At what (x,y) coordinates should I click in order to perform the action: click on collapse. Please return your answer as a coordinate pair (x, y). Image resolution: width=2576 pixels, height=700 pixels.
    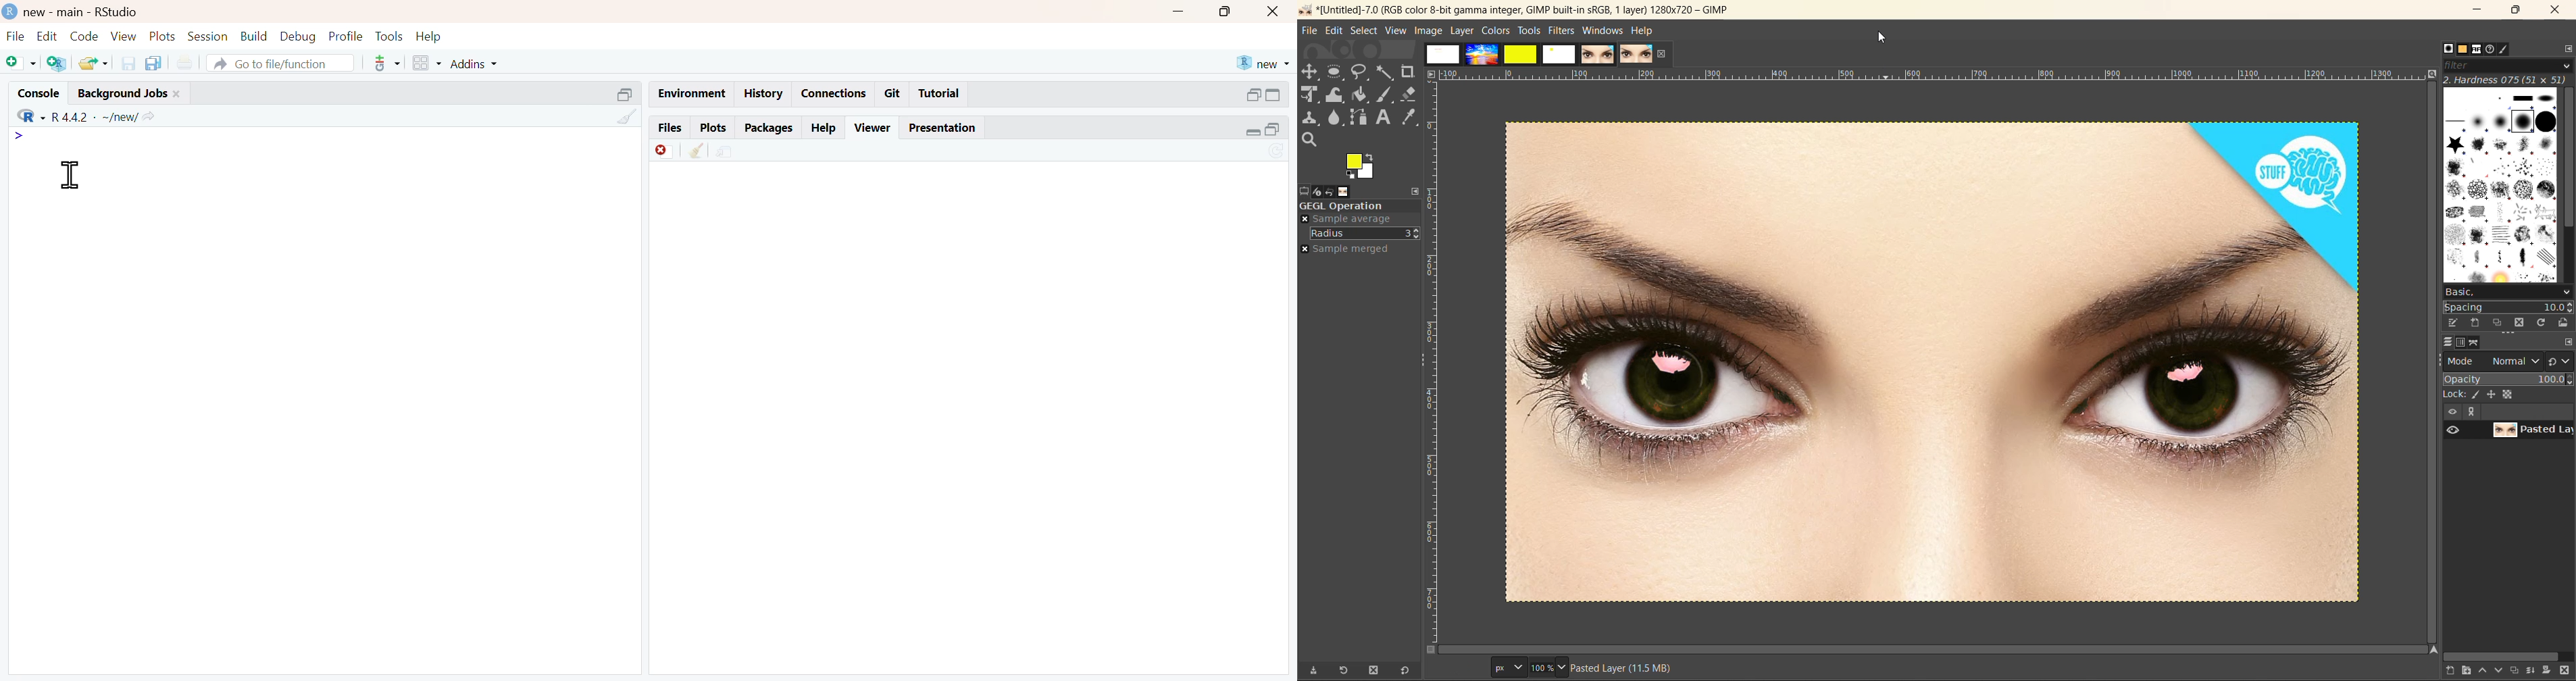
    Looking at the image, I should click on (1276, 97).